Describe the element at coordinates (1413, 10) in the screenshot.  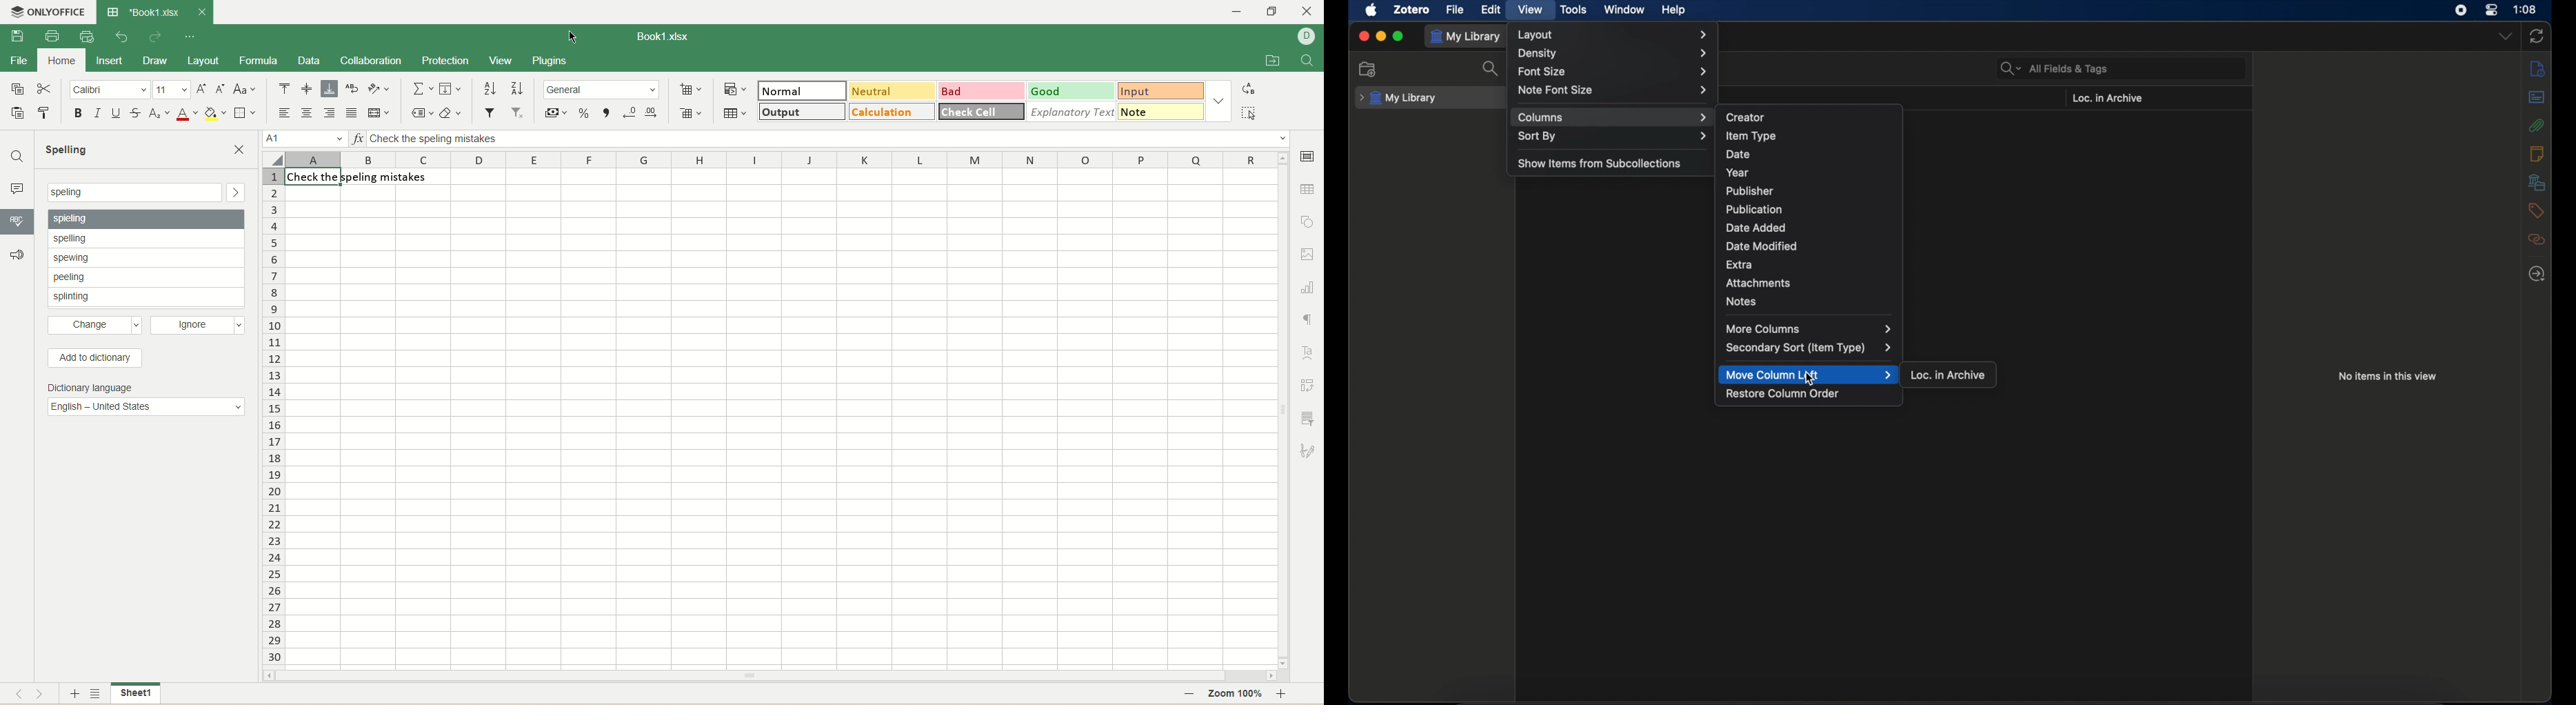
I see `zotero` at that location.